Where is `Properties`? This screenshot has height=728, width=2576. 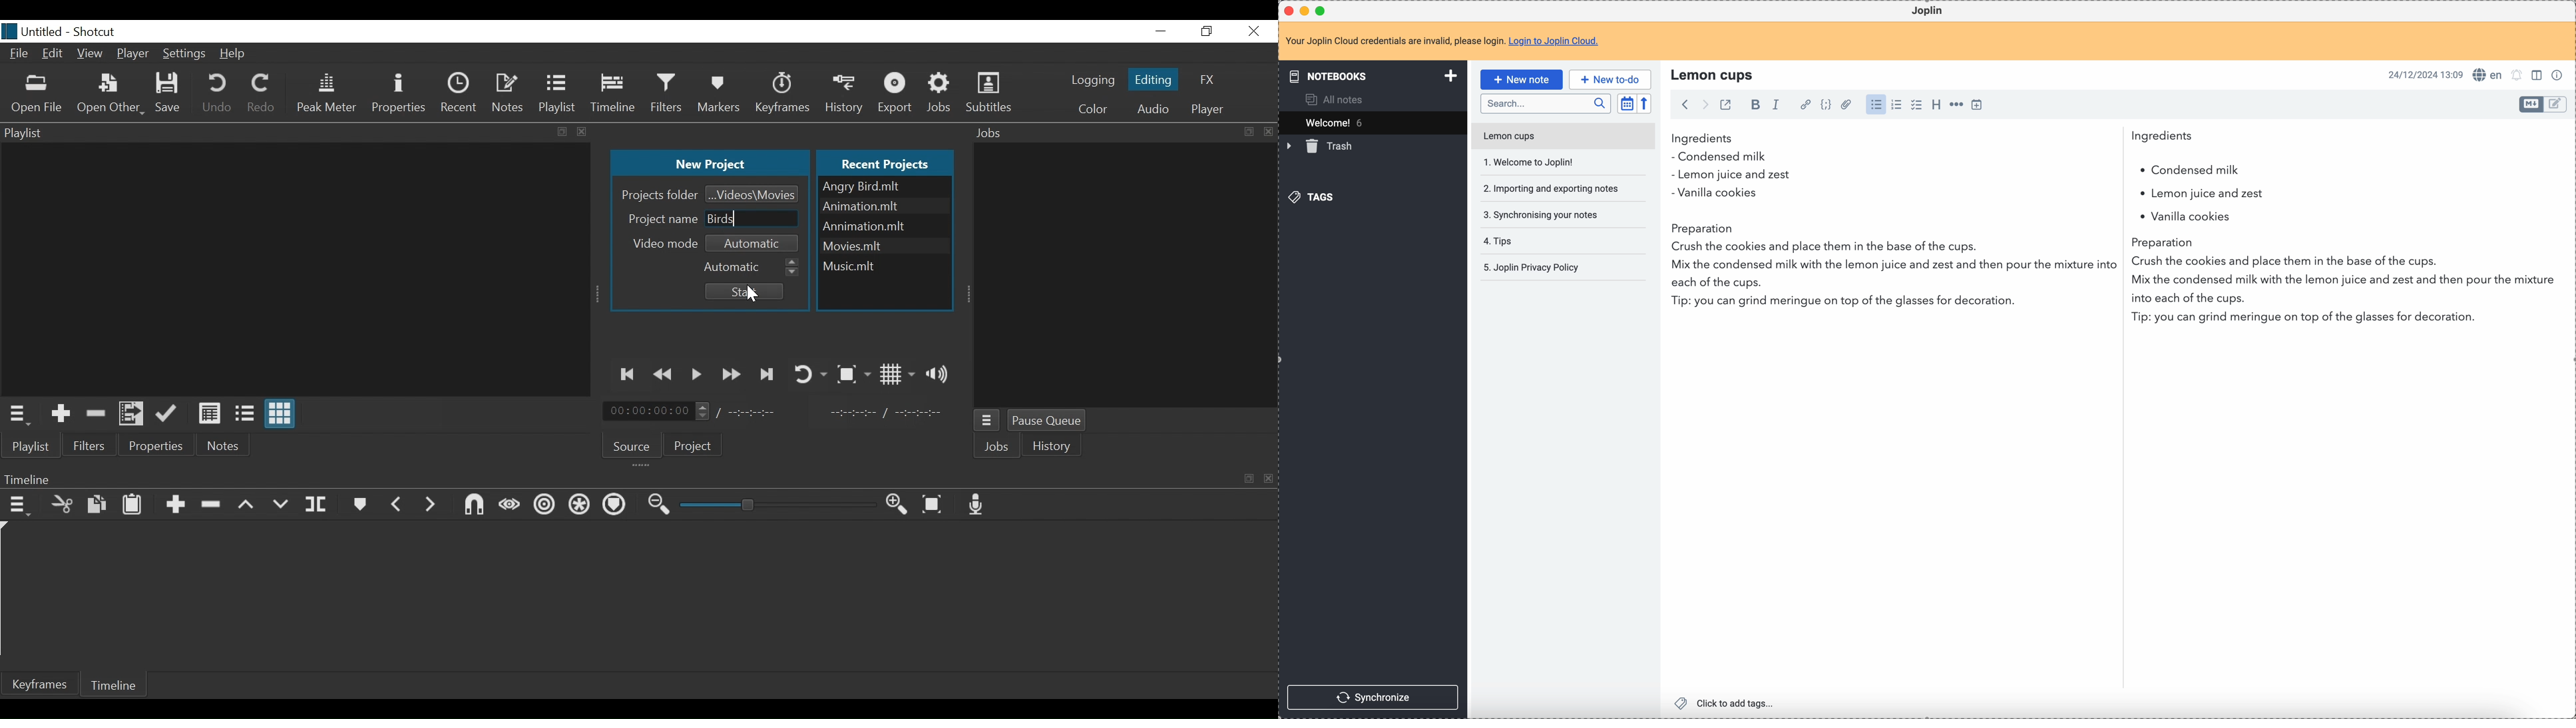 Properties is located at coordinates (157, 445).